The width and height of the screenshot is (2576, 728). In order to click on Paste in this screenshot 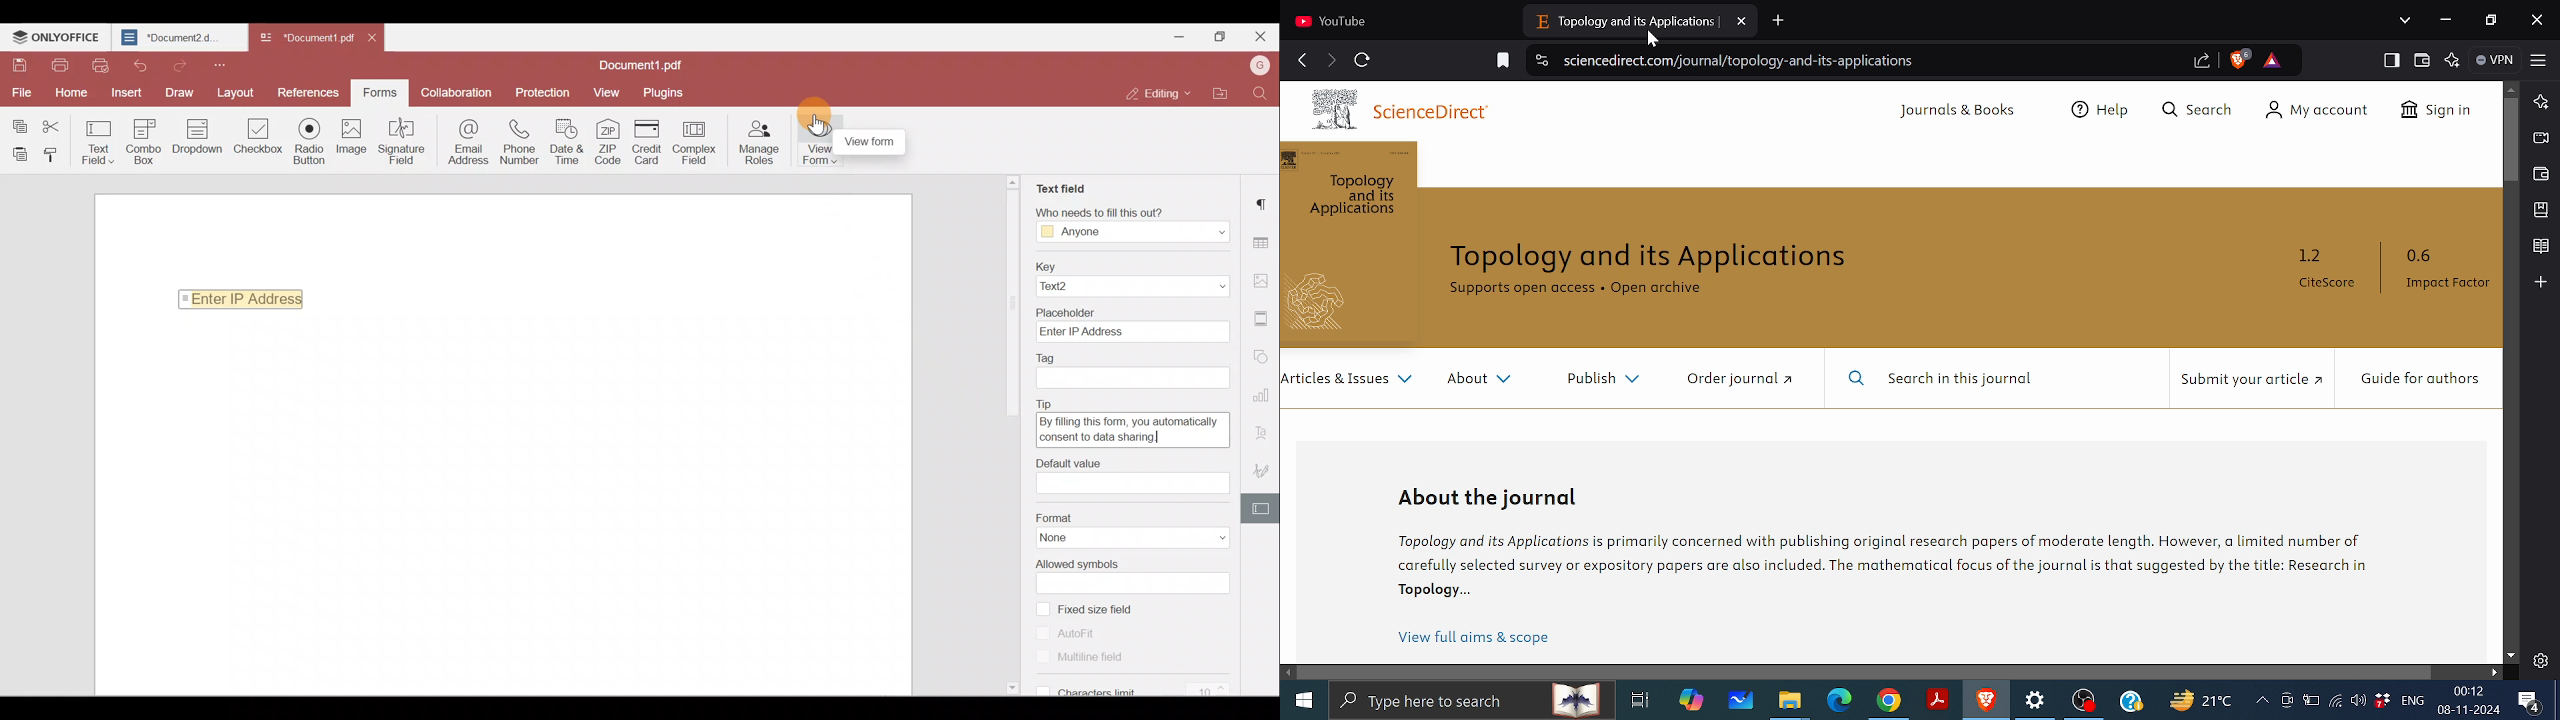, I will do `click(17, 153)`.